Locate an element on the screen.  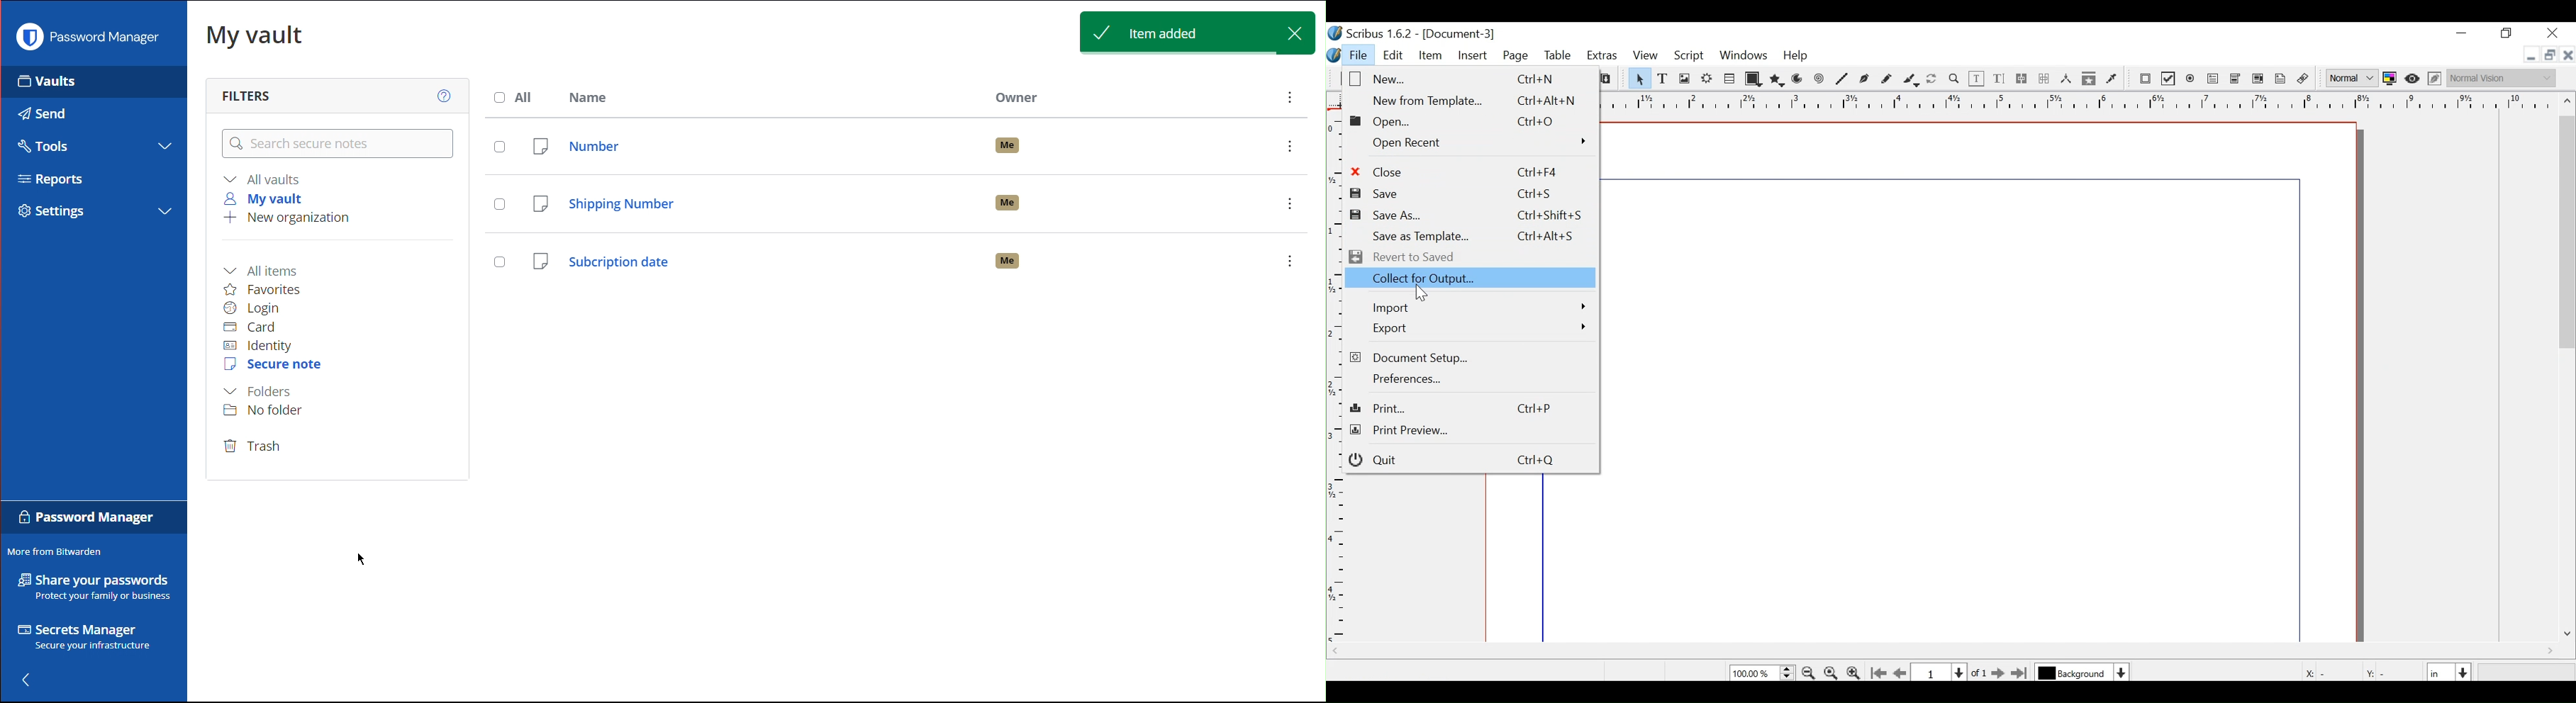
Settings is located at coordinates (52, 213).